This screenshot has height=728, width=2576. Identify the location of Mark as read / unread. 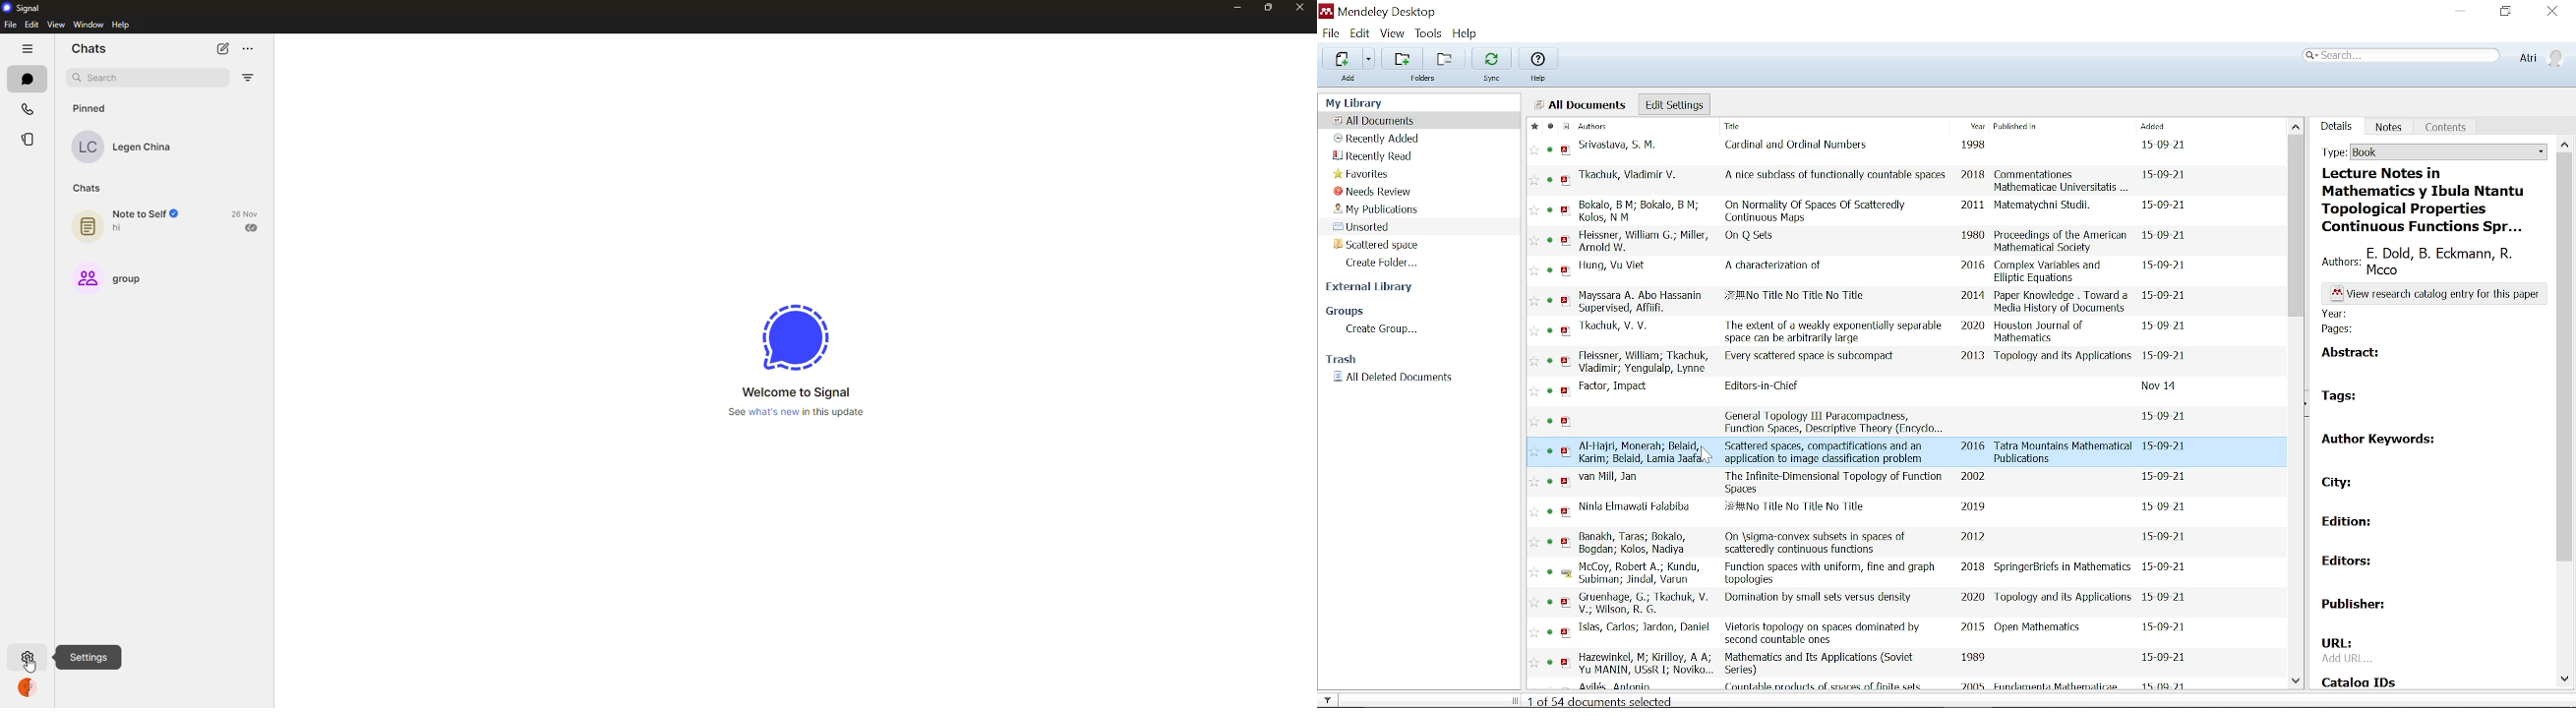
(1549, 126).